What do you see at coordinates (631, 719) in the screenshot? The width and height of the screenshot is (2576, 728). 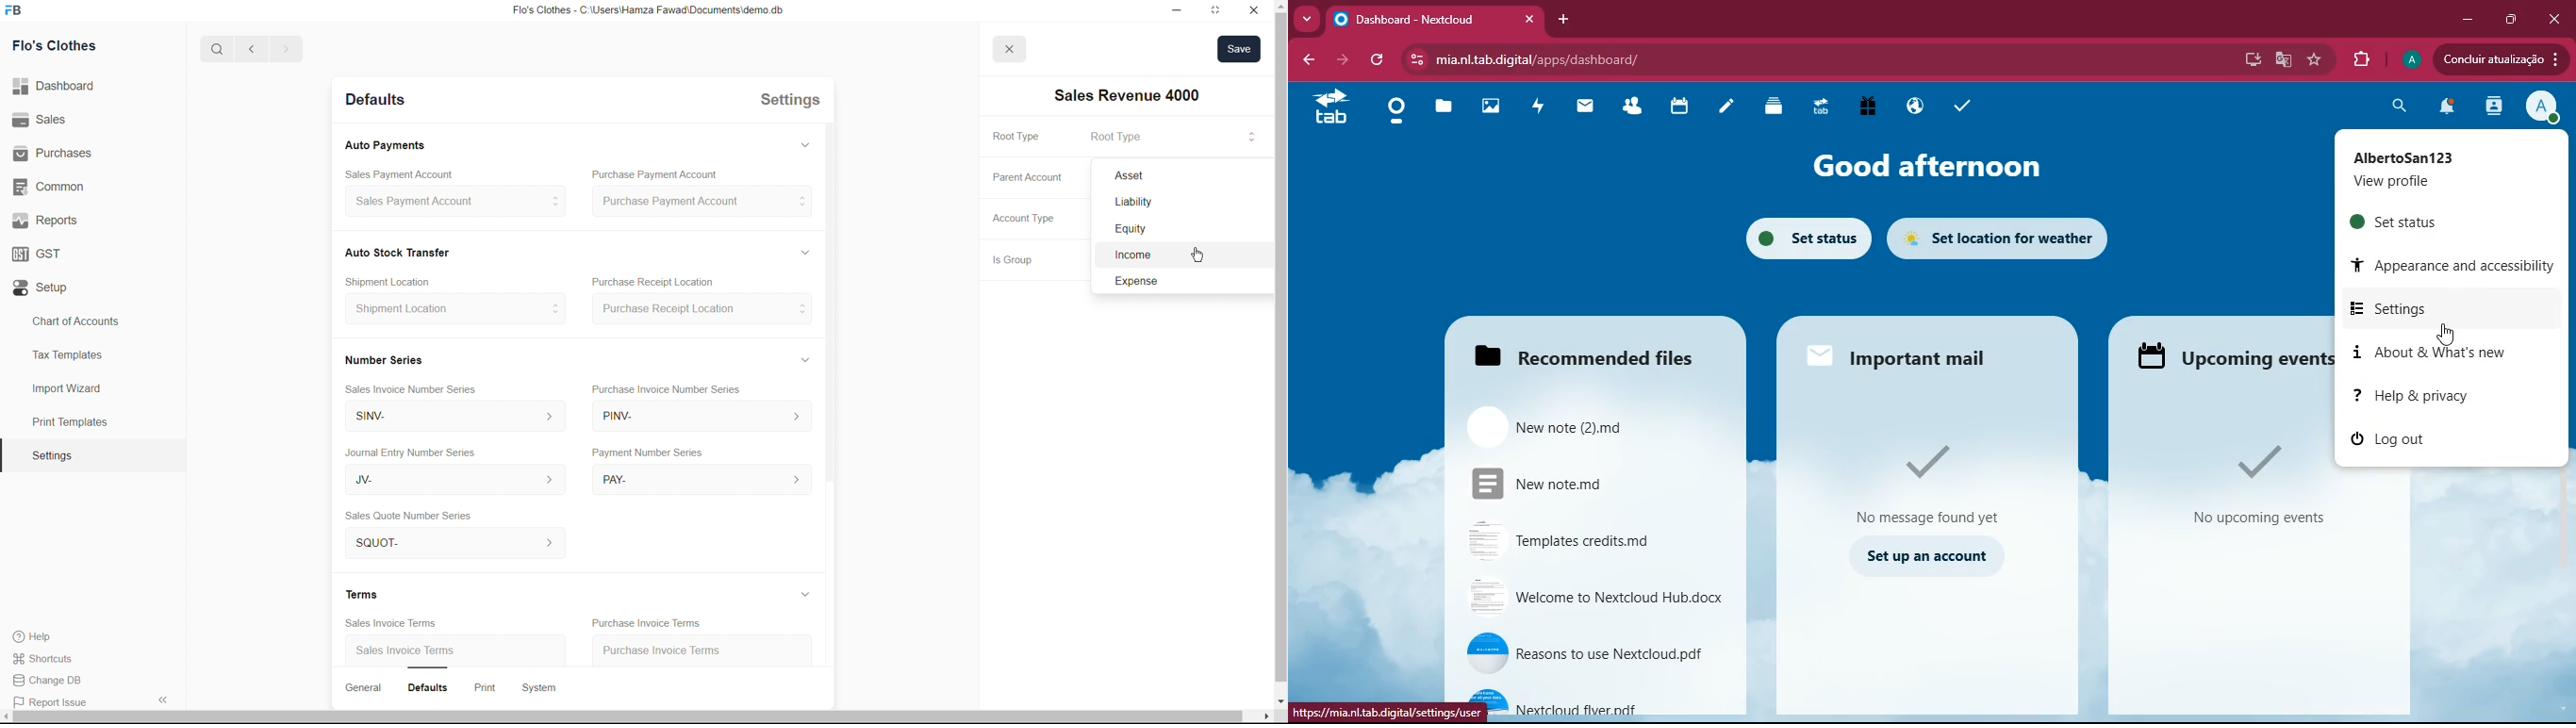 I see `scroll bar` at bounding box center [631, 719].